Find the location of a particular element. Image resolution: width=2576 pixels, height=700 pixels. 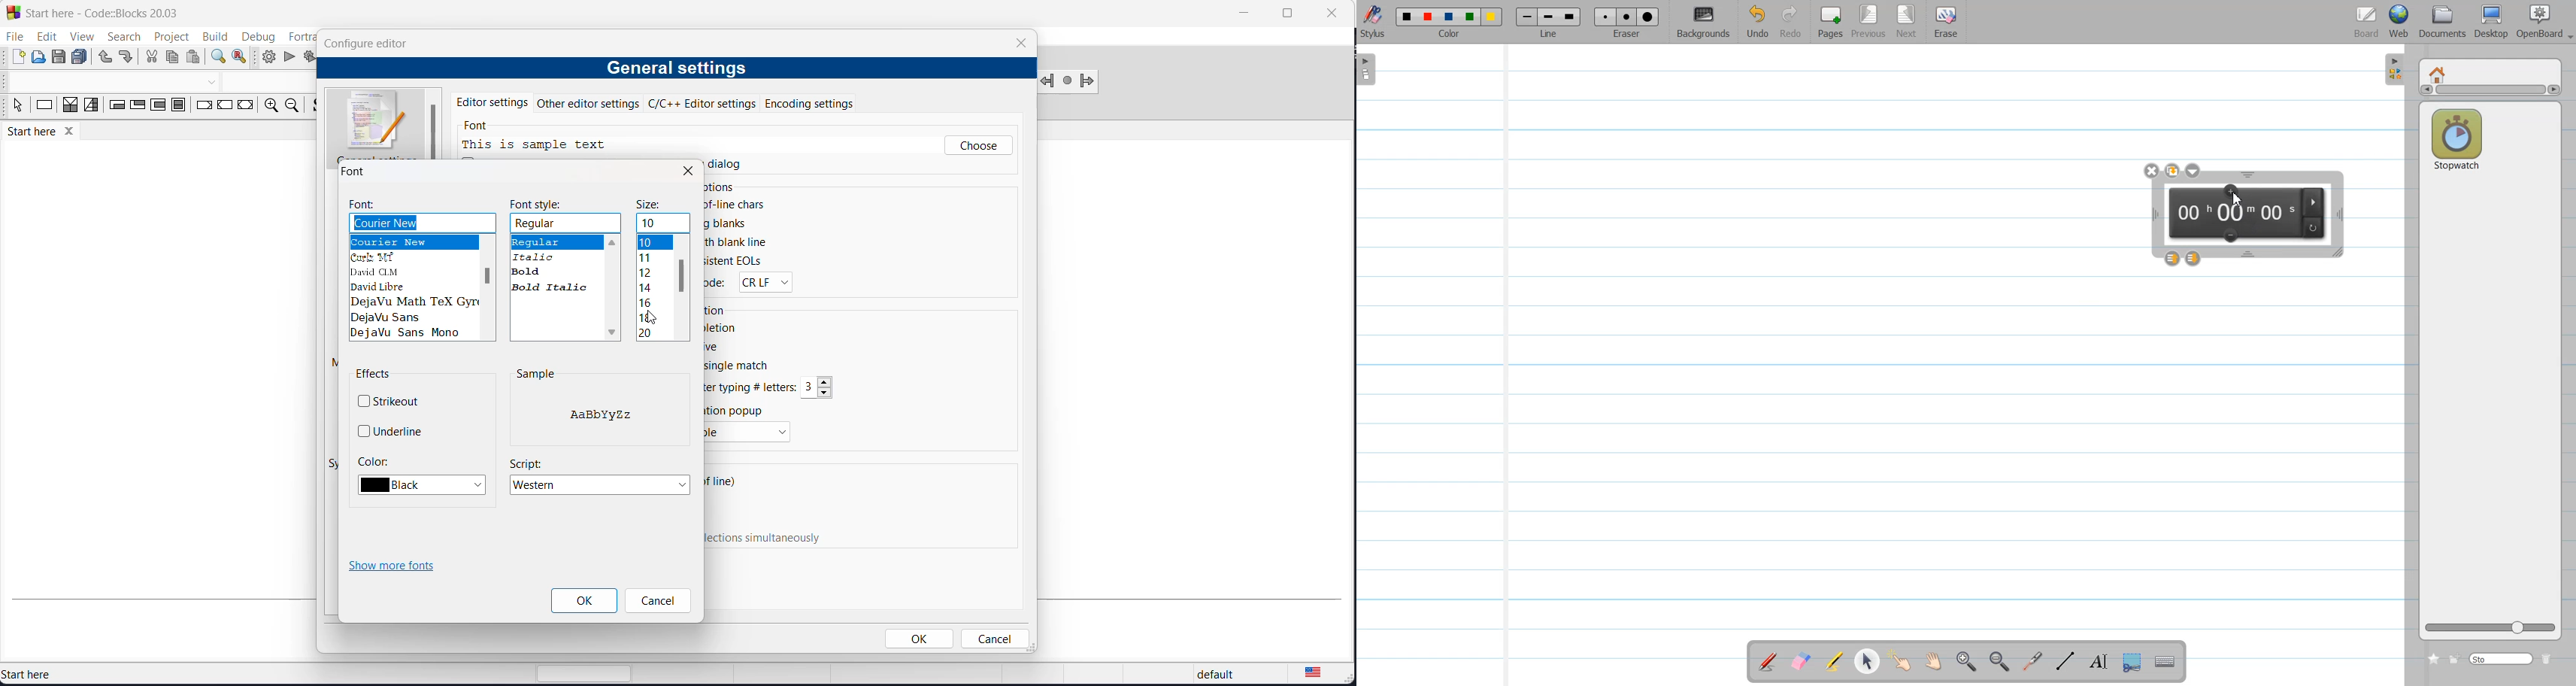

font is located at coordinates (480, 127).